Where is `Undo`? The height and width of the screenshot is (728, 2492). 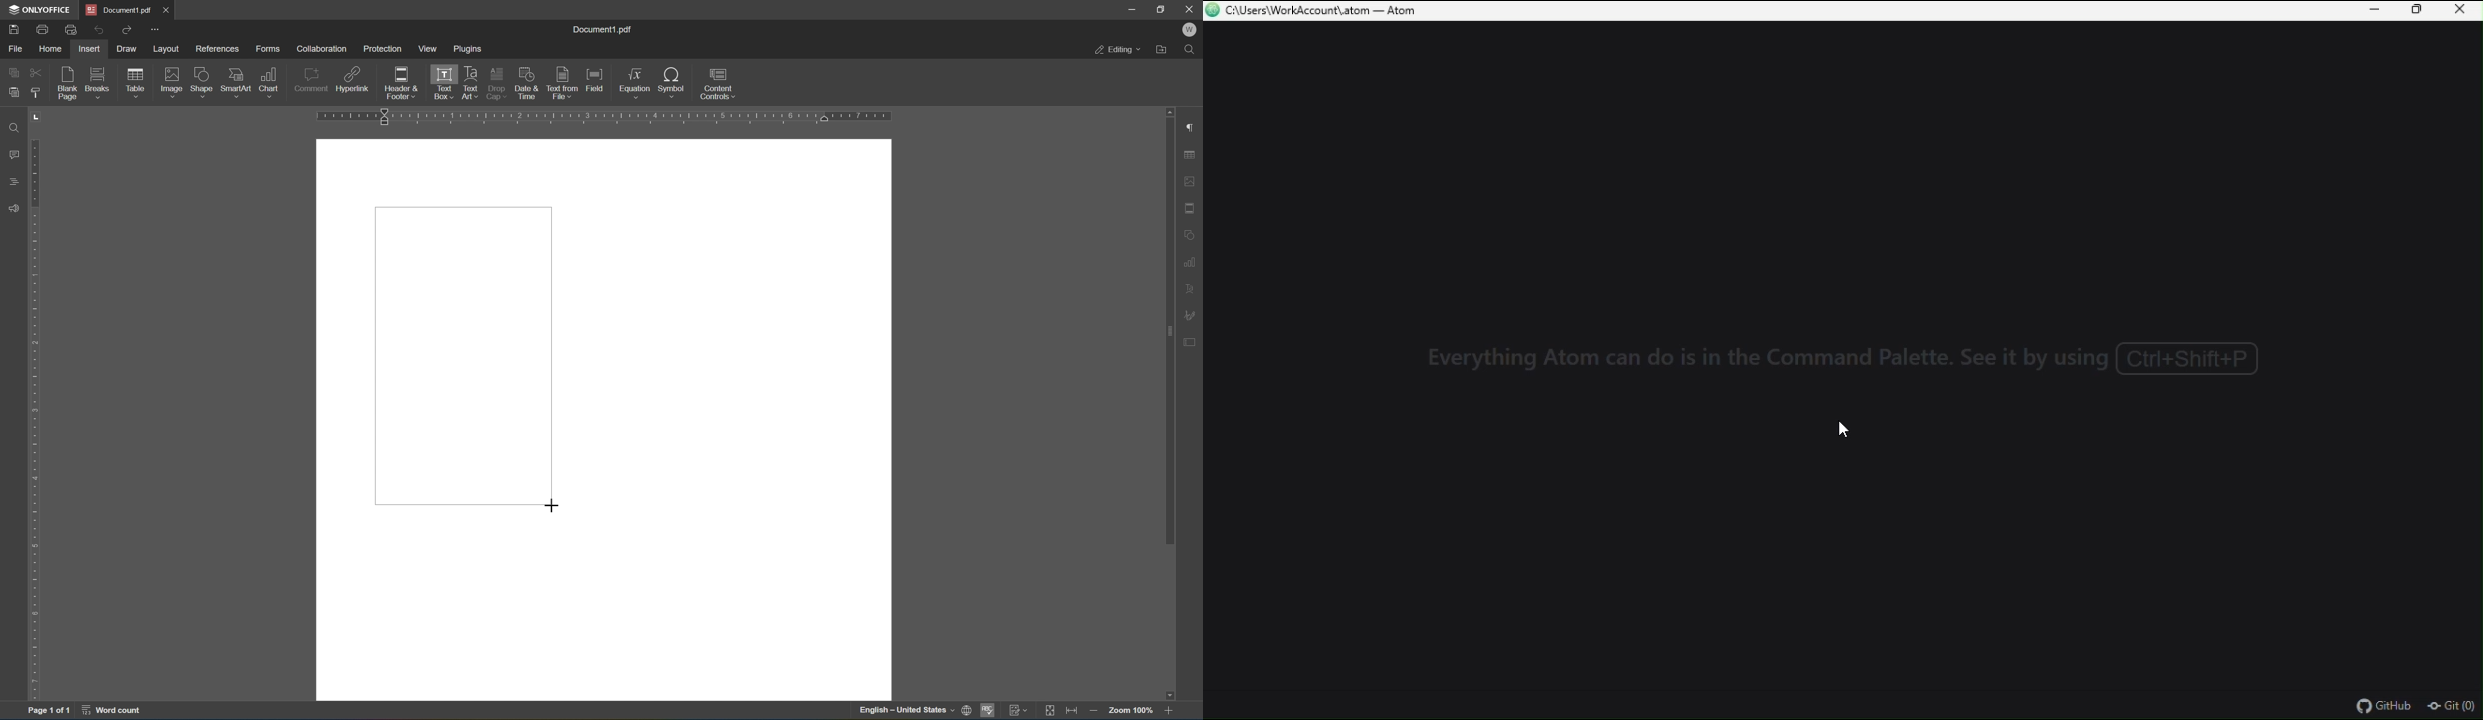
Undo is located at coordinates (97, 31).